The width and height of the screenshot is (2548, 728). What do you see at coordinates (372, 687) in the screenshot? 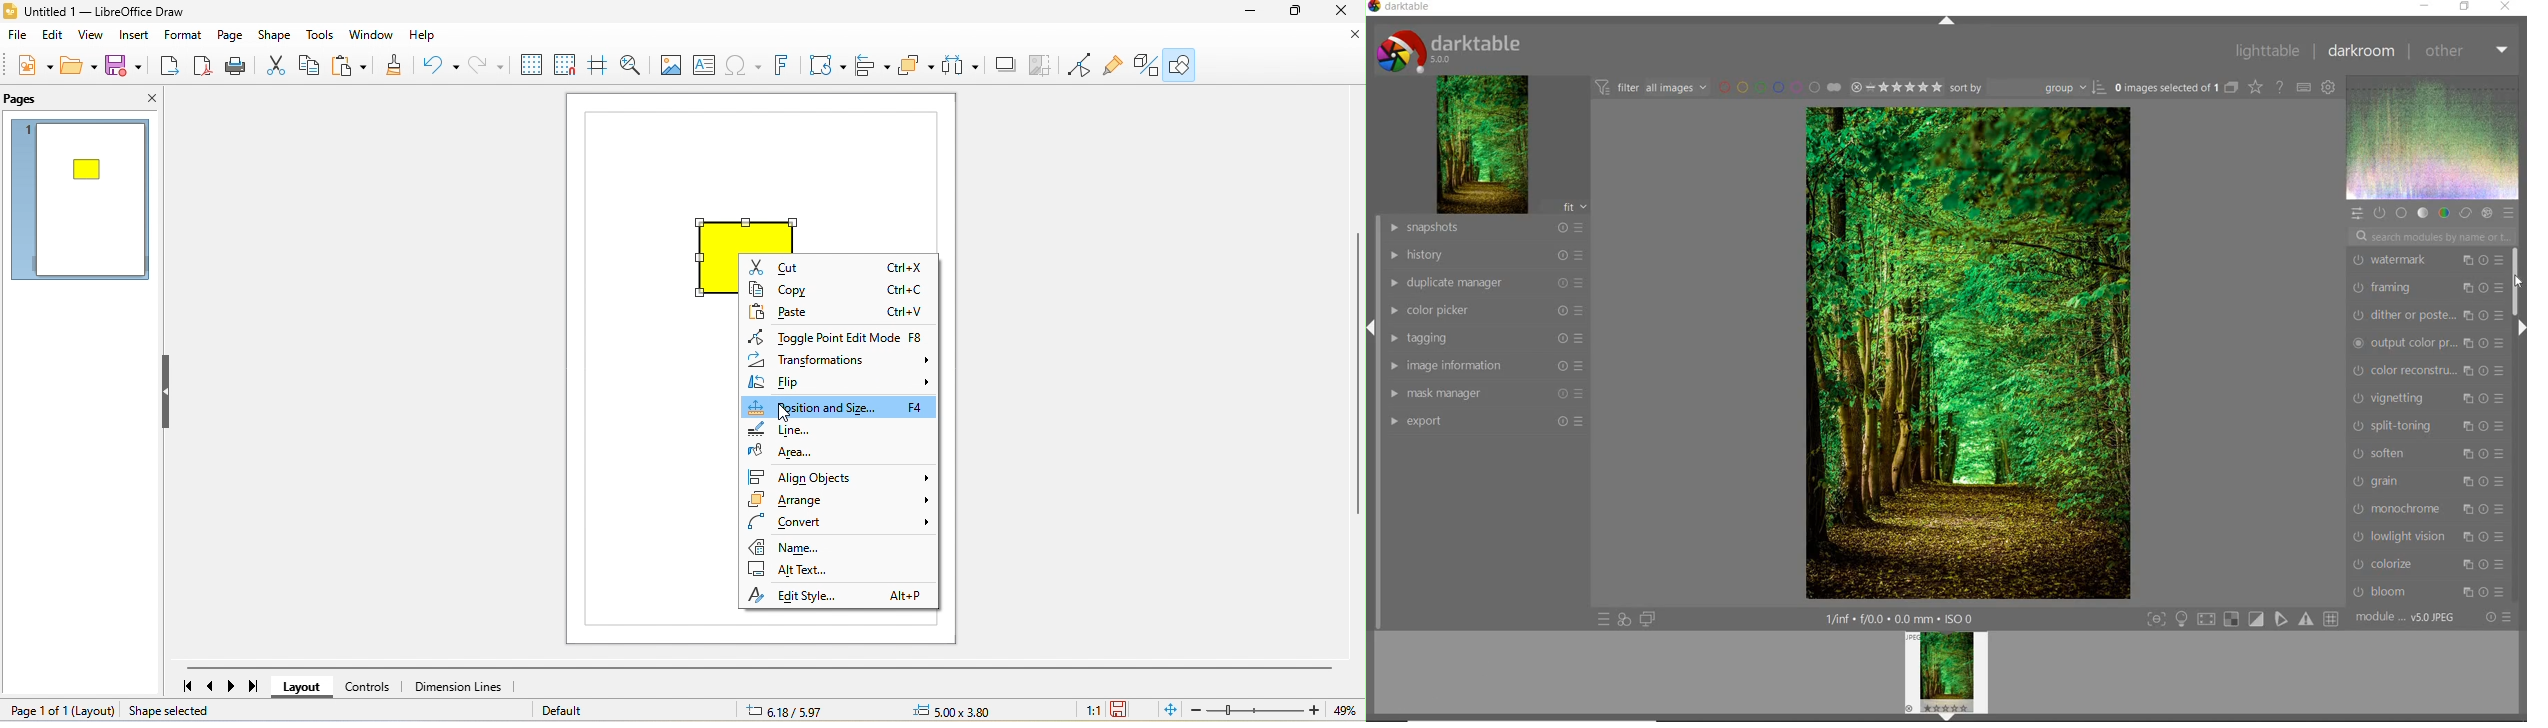
I see `controls` at bounding box center [372, 687].